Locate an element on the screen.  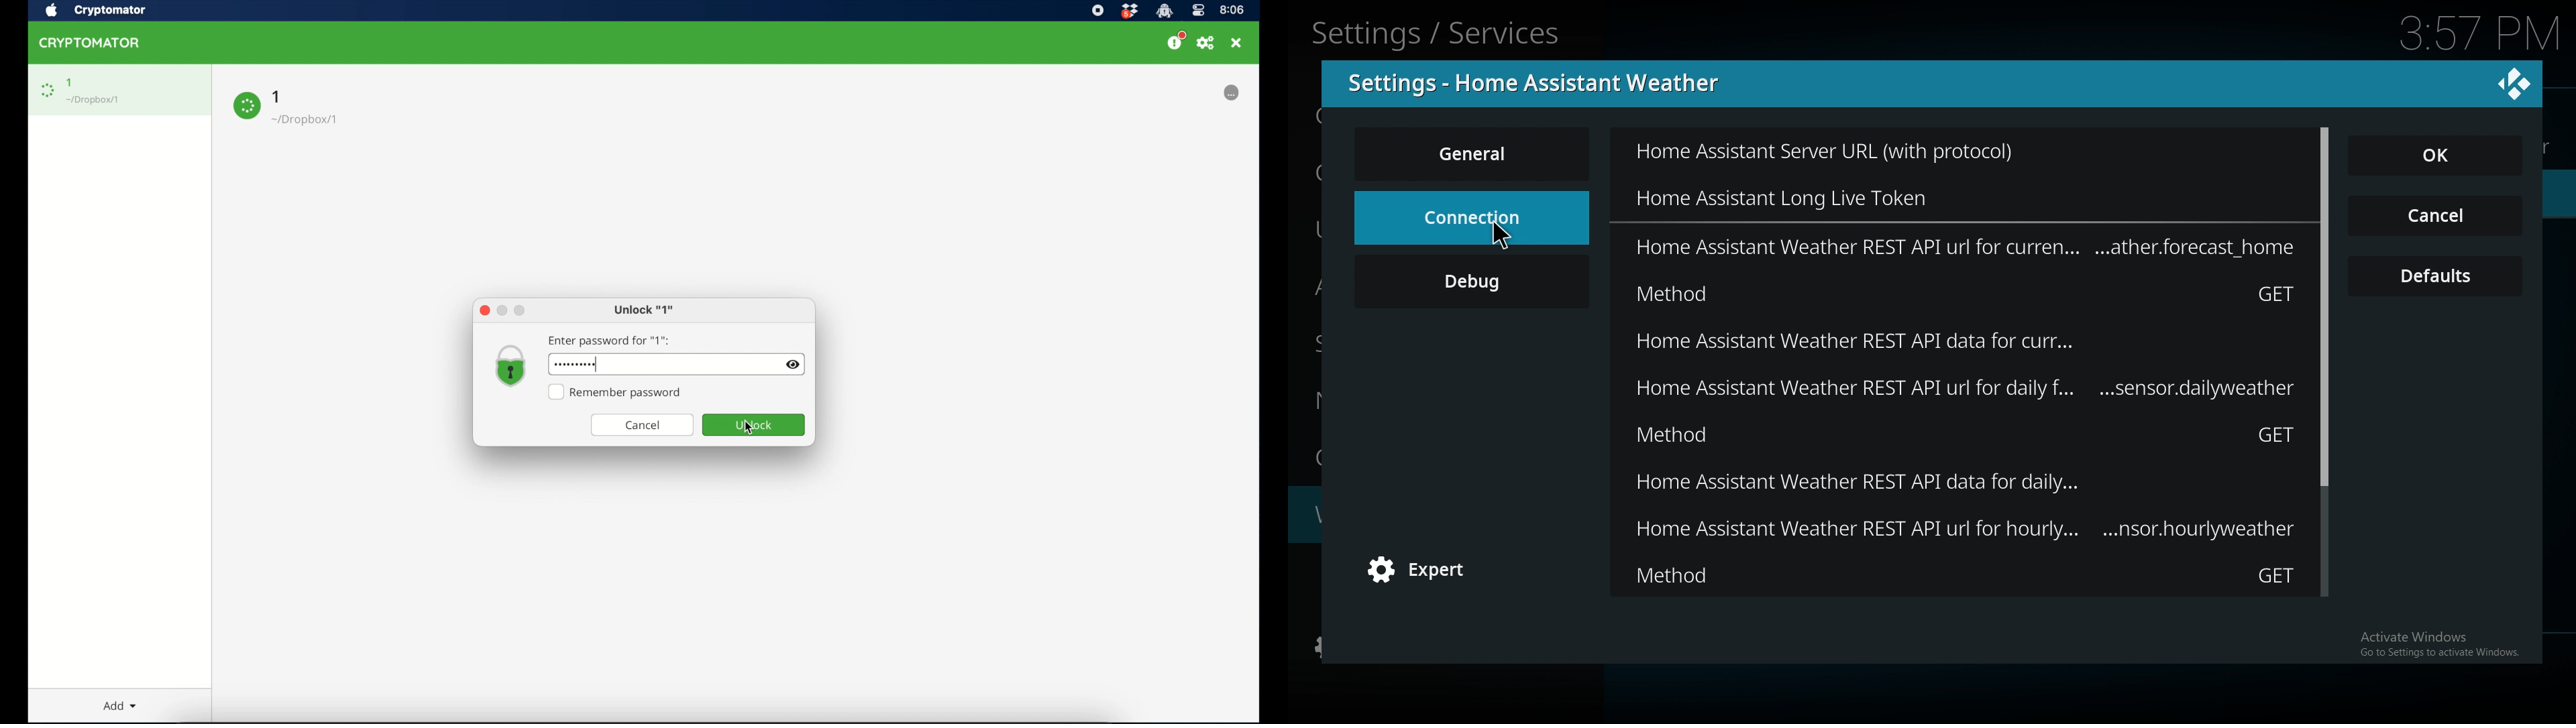
Settings/Services is located at coordinates (1440, 31).